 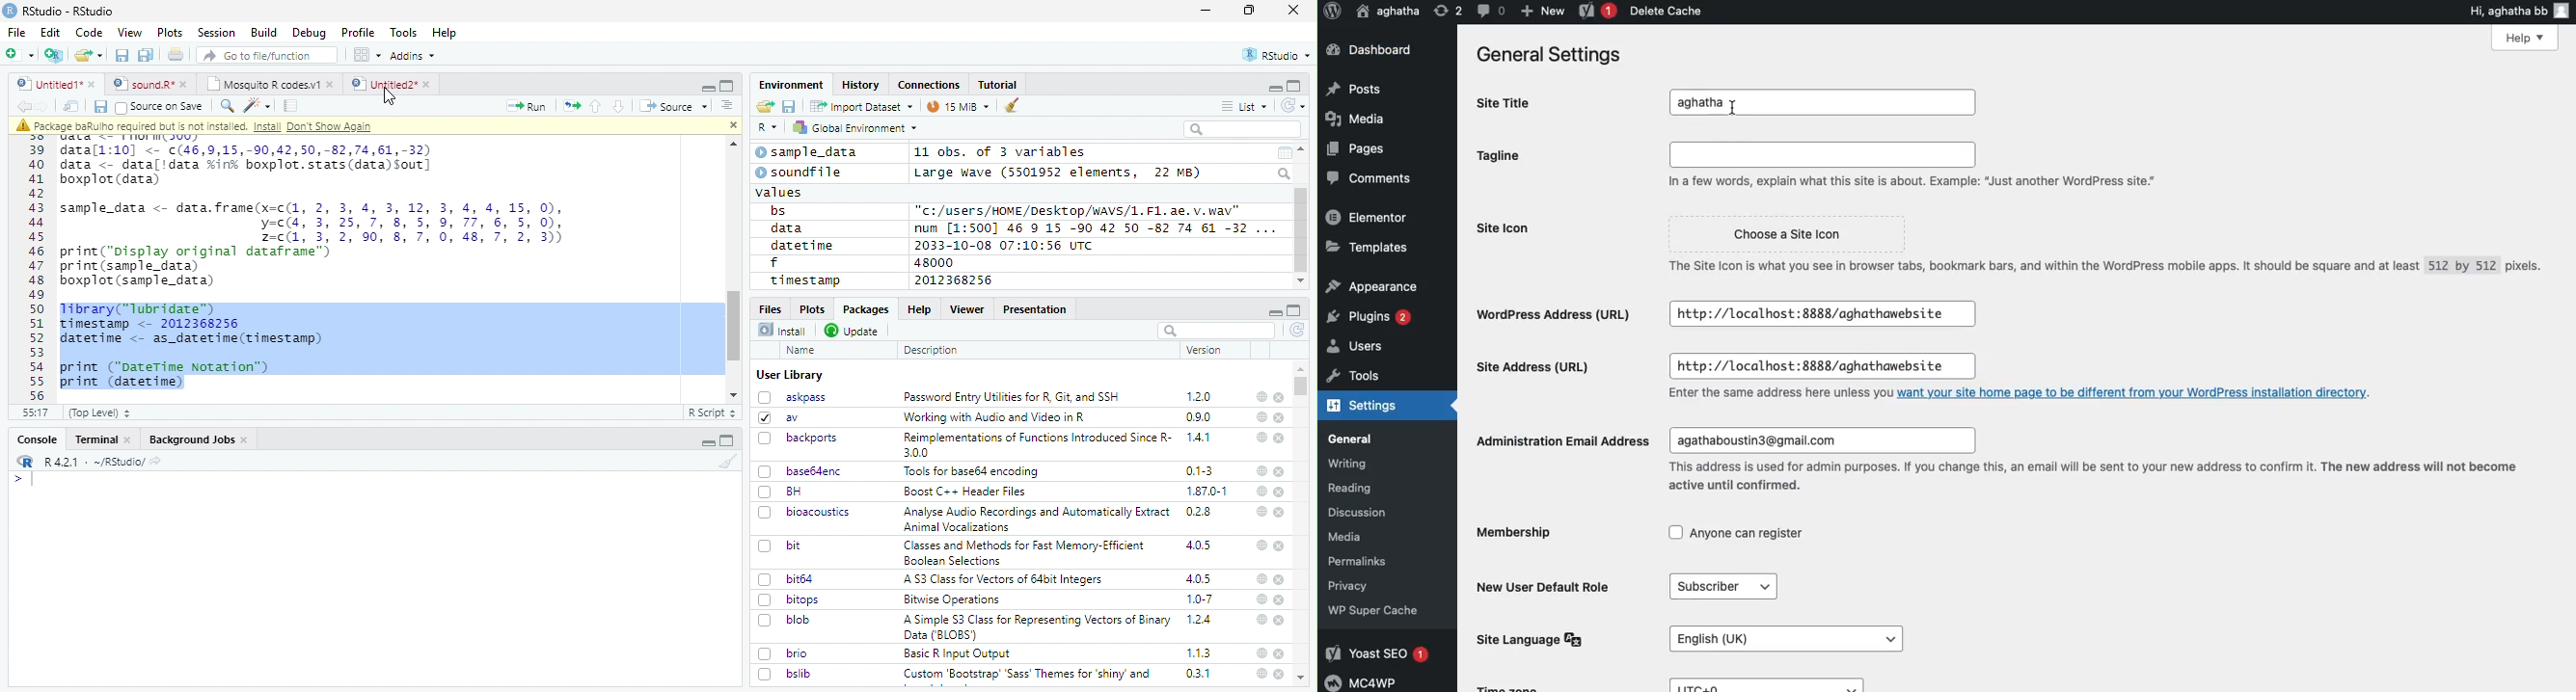 What do you see at coordinates (727, 85) in the screenshot?
I see `Full screen` at bounding box center [727, 85].